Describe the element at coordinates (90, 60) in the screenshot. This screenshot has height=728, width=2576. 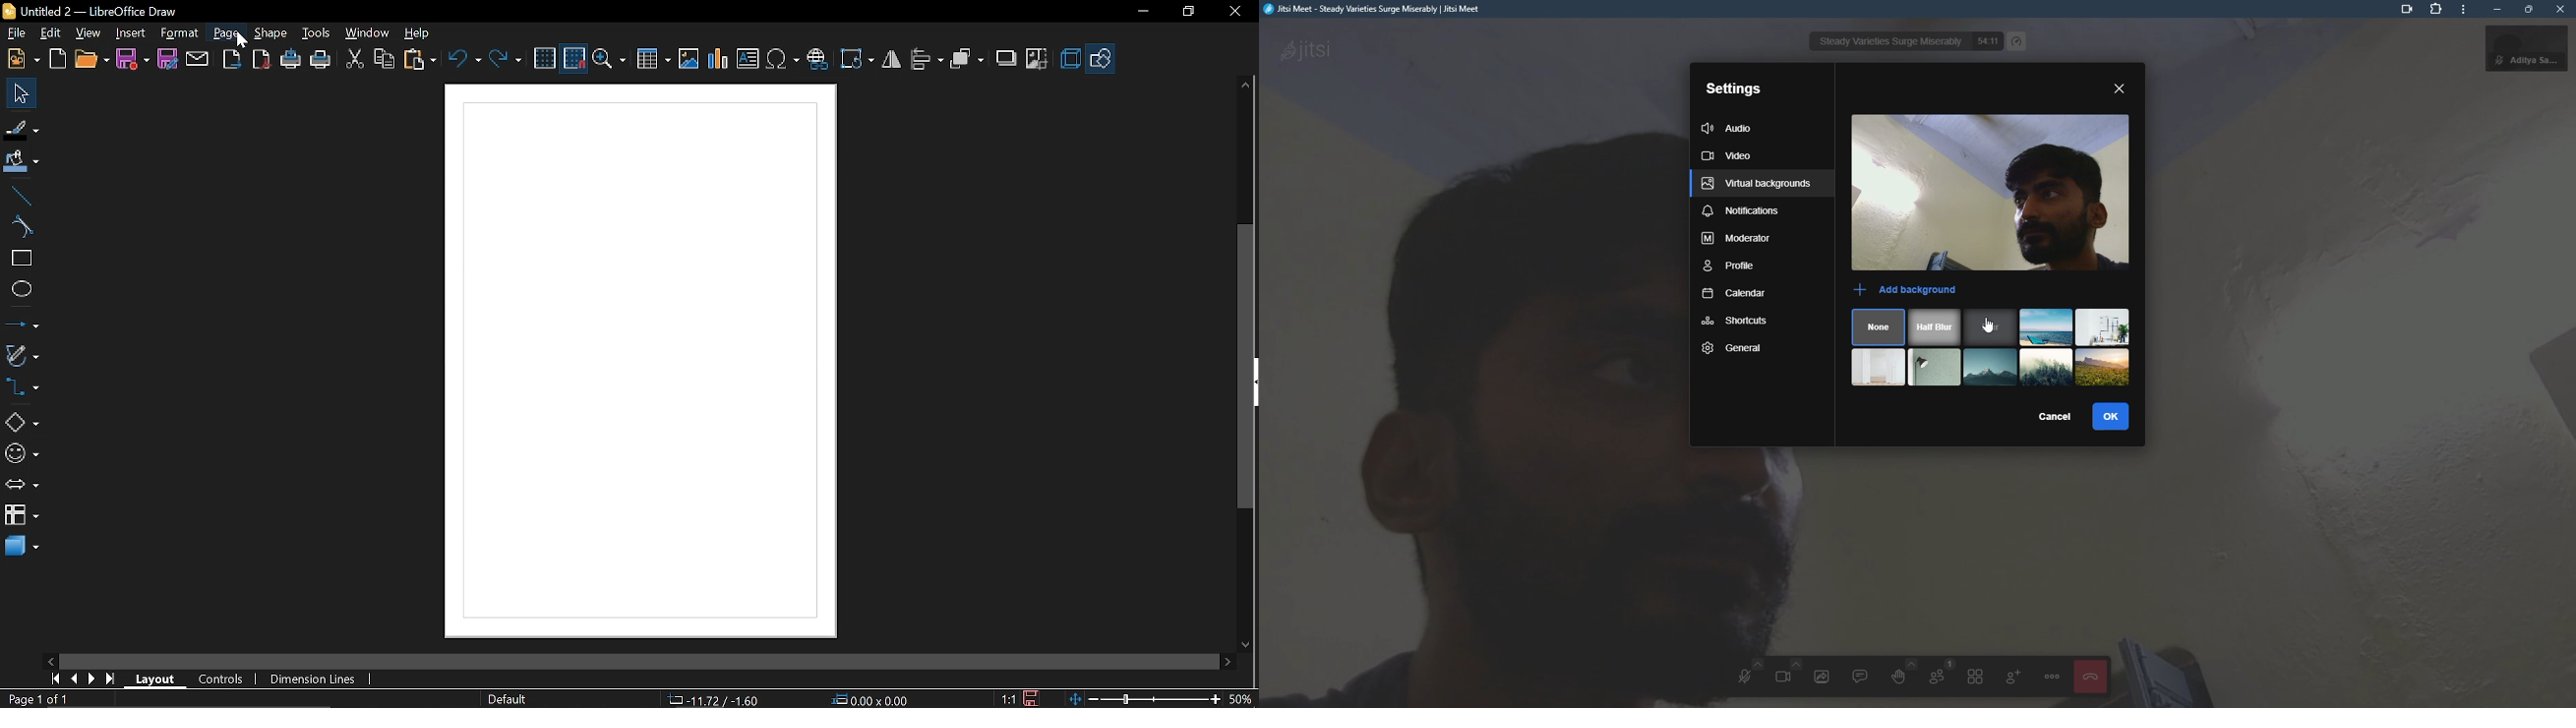
I see `Open` at that location.